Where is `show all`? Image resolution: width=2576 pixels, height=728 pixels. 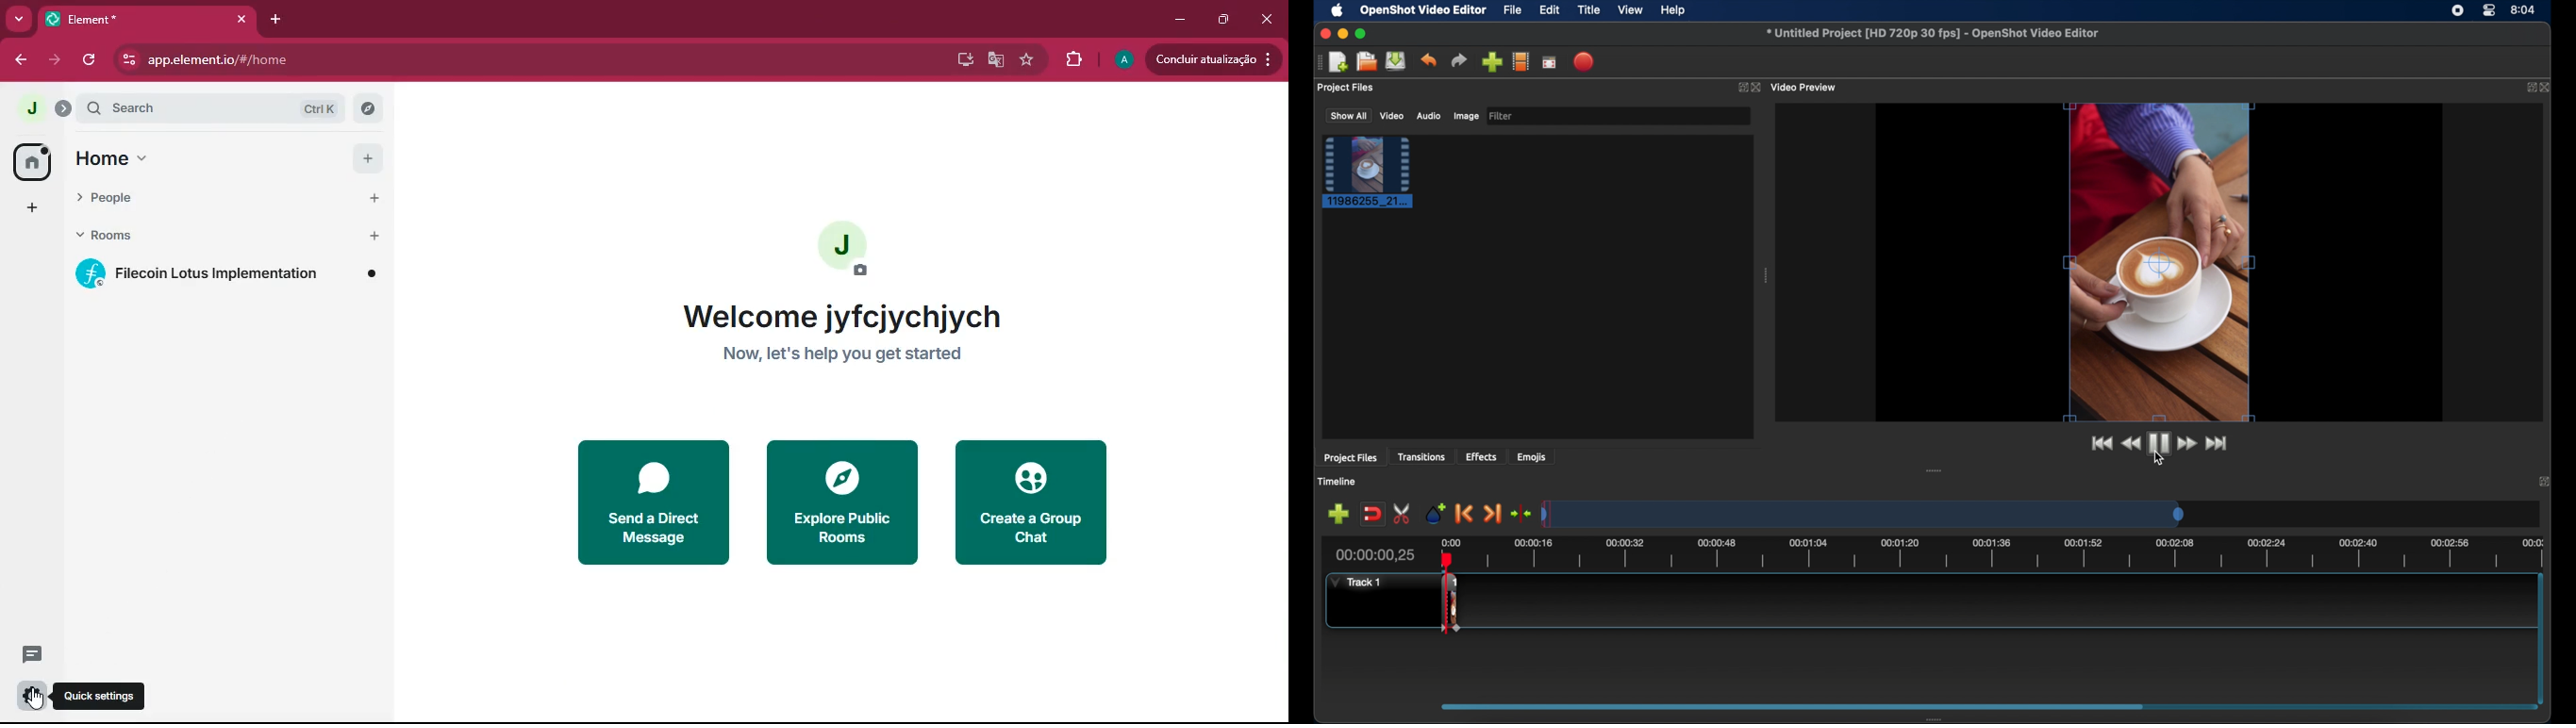 show all is located at coordinates (1347, 116).